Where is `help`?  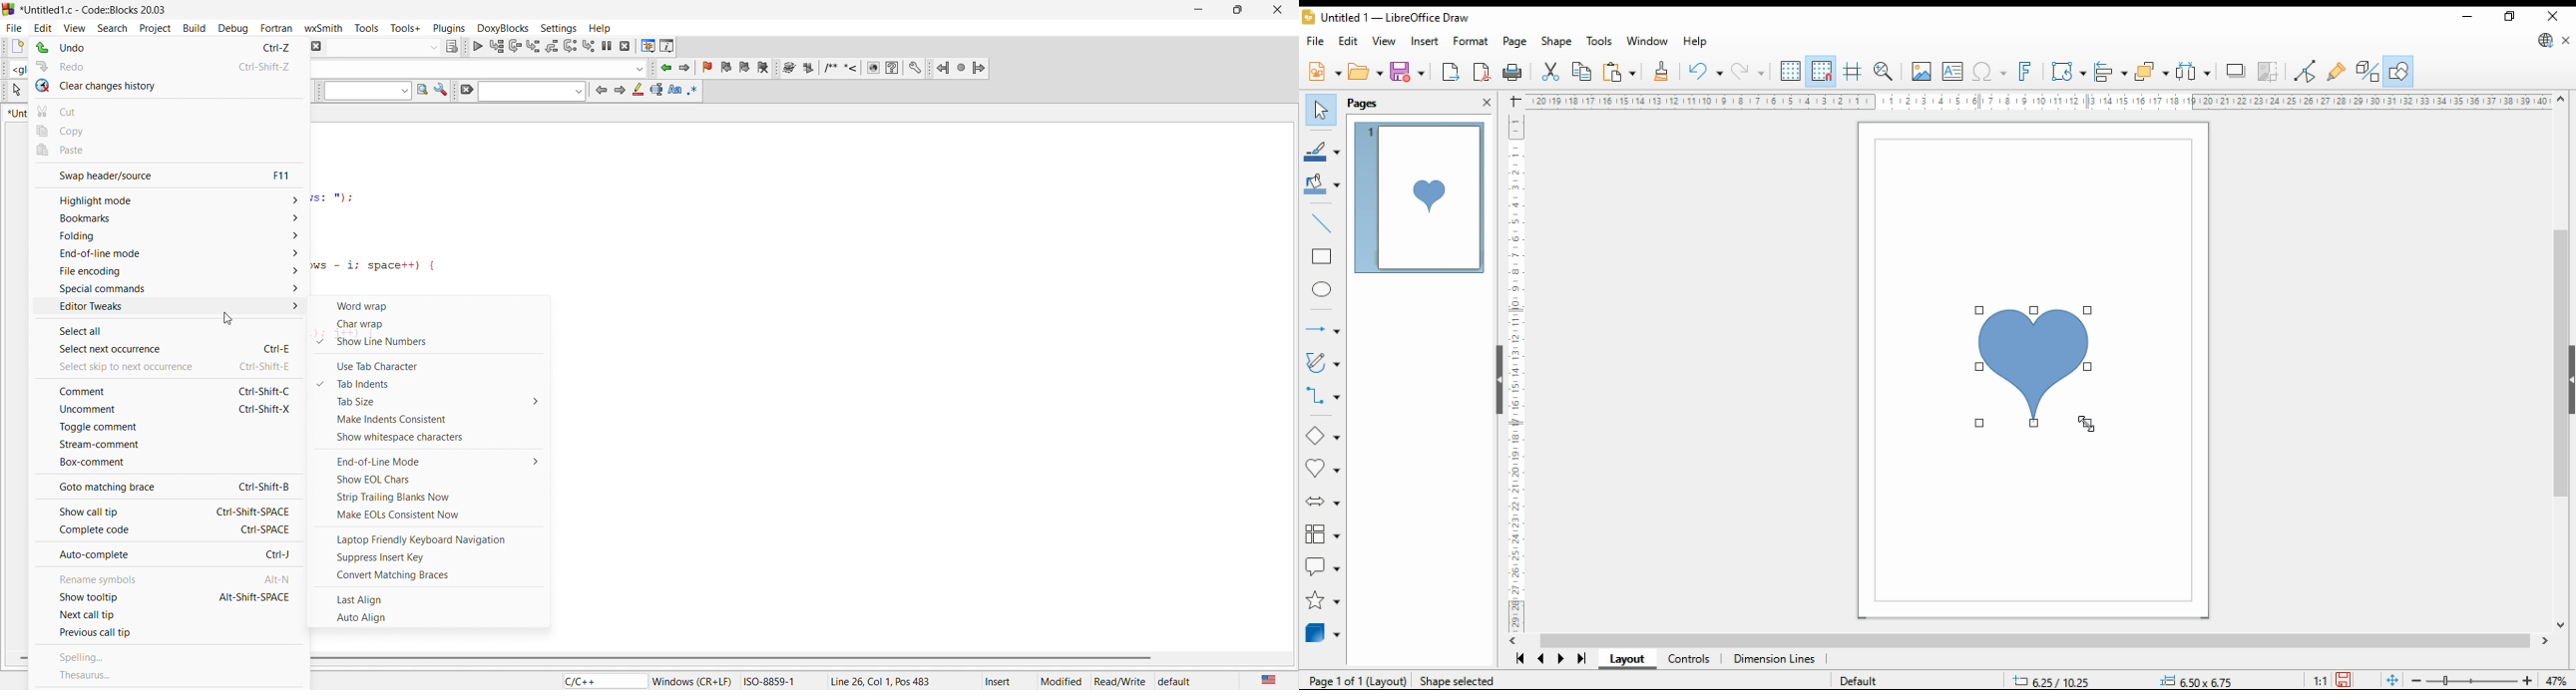
help is located at coordinates (603, 28).